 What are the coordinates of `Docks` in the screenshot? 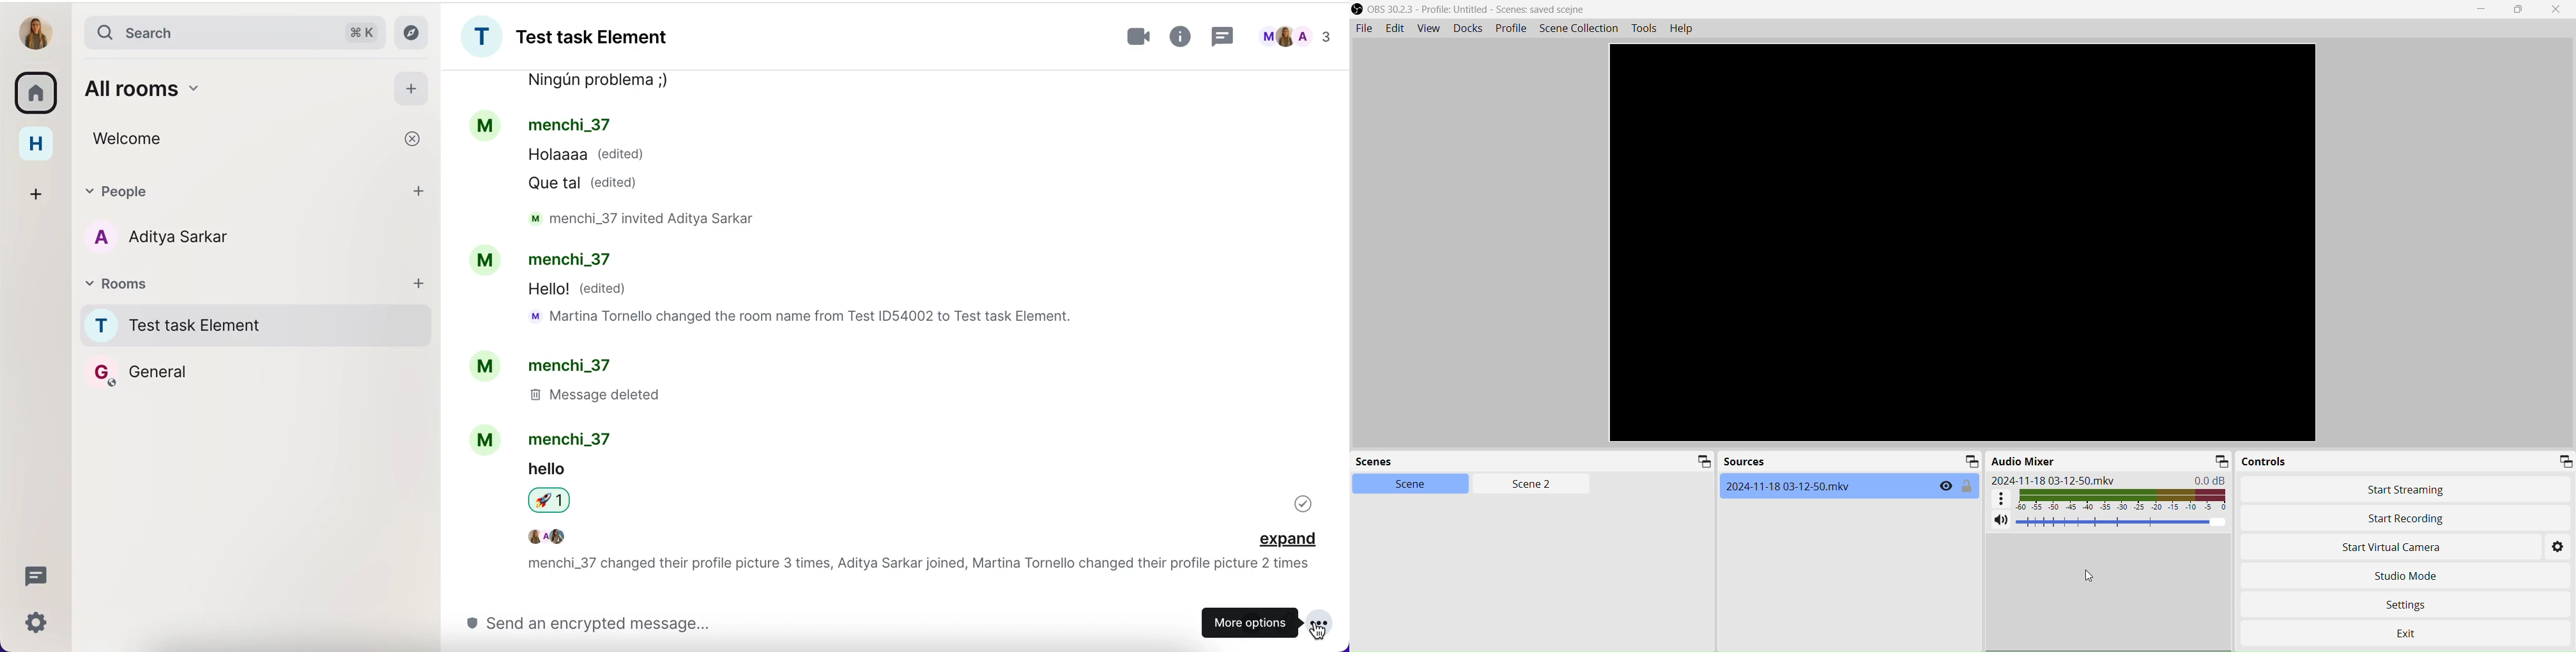 It's located at (1466, 27).